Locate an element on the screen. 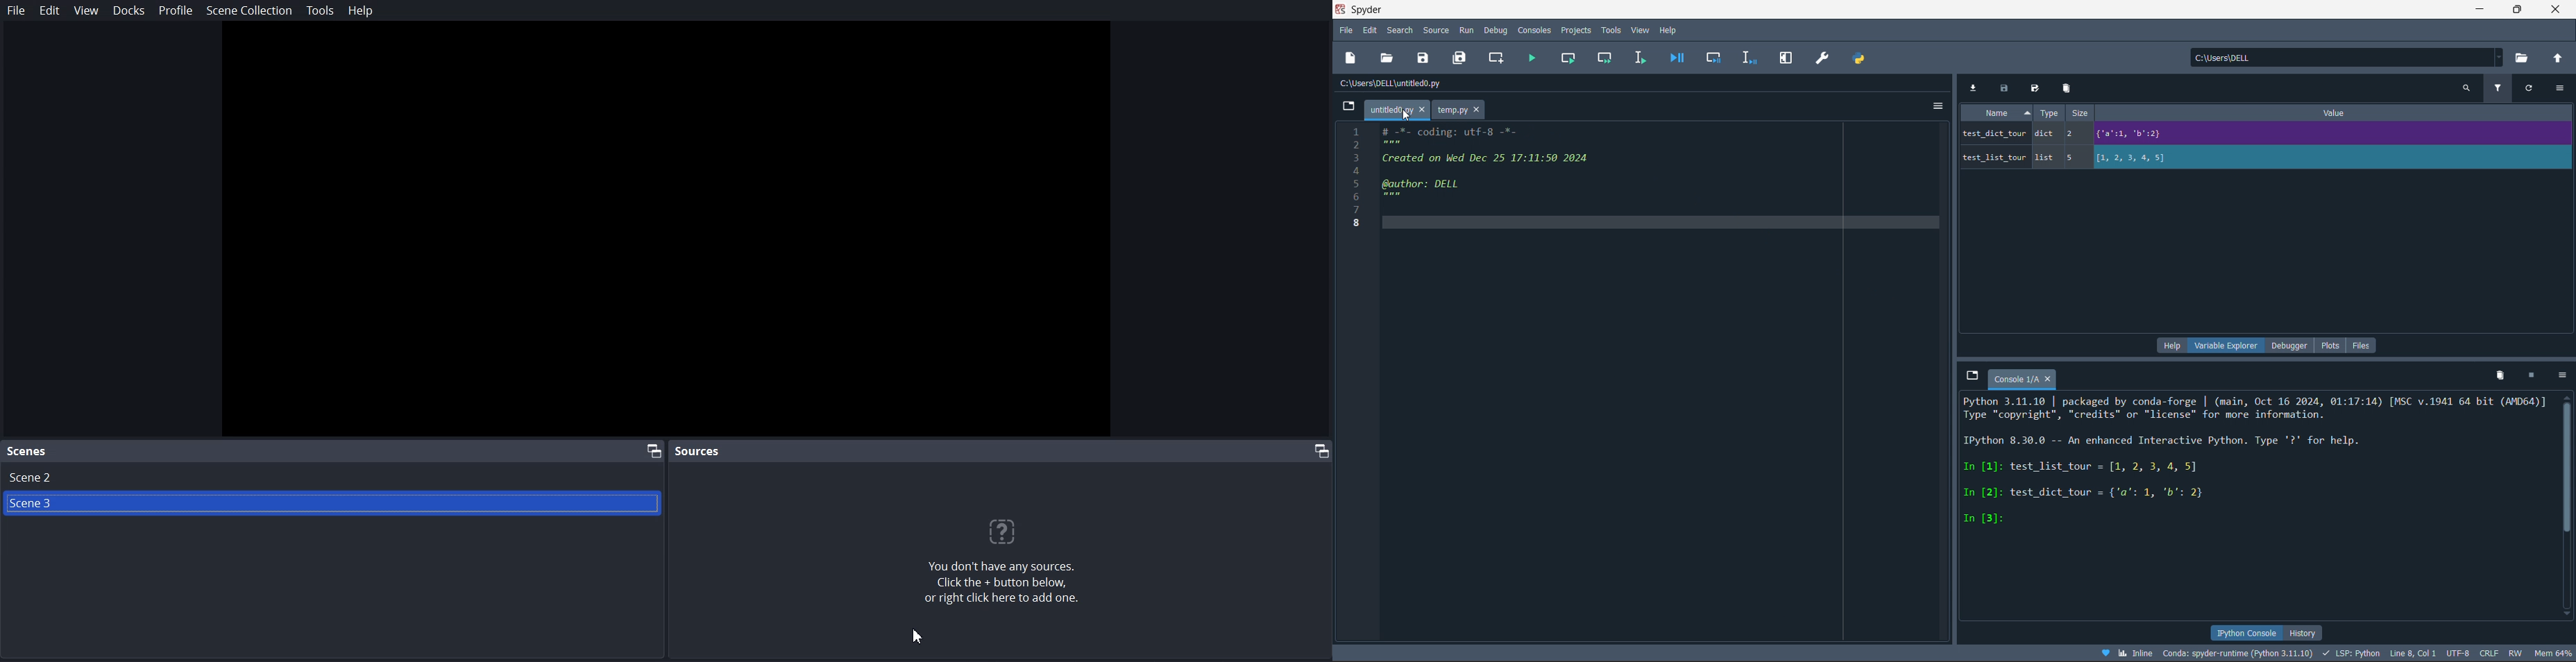 This screenshot has width=2576, height=672. untitled0.py is located at coordinates (1397, 109).